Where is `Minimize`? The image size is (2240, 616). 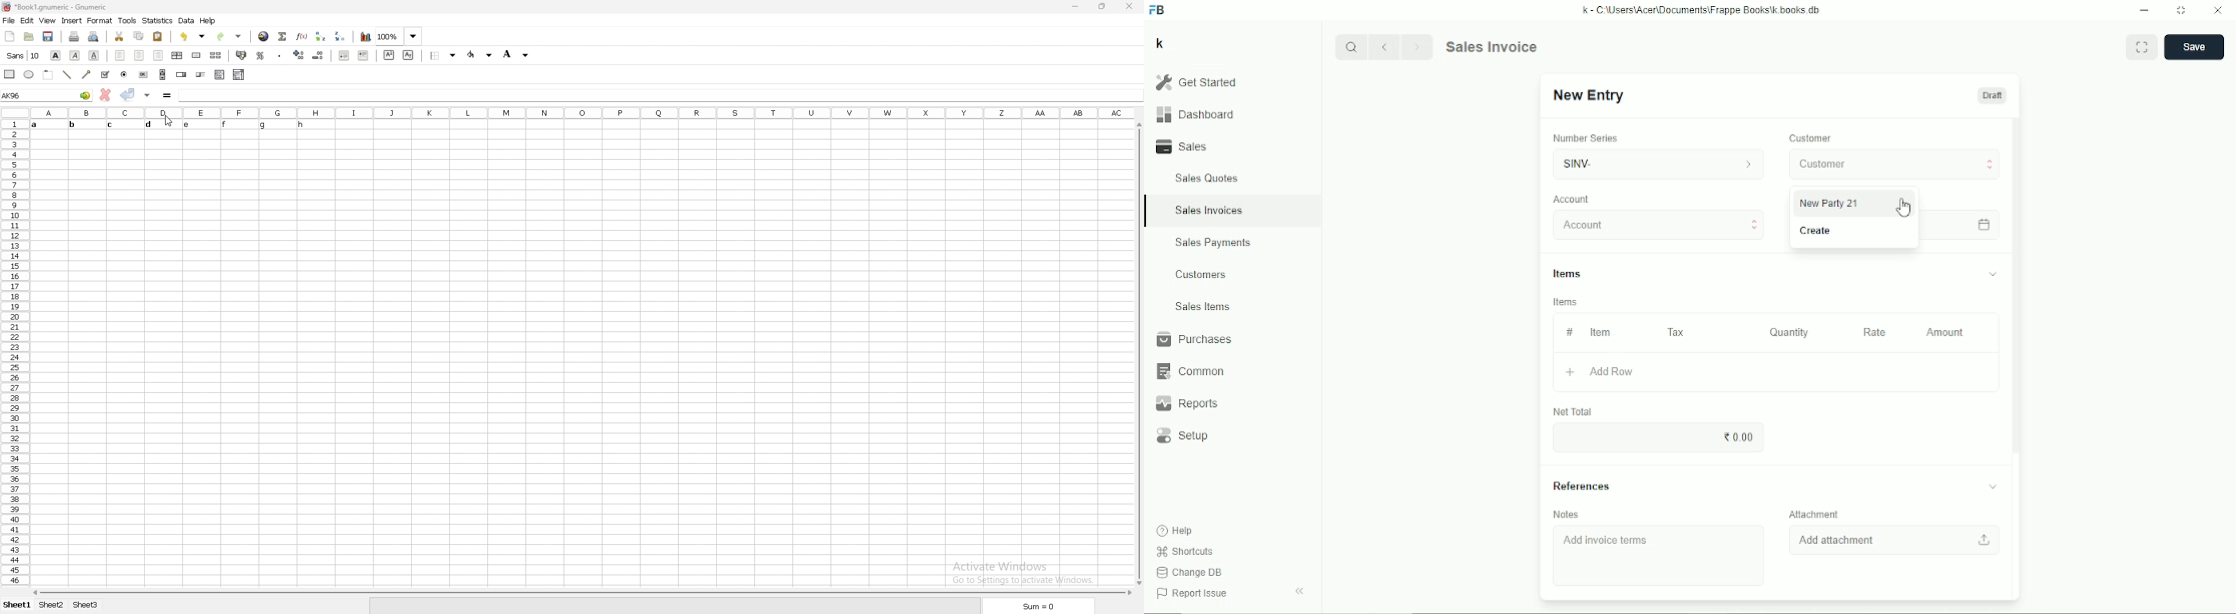 Minimize is located at coordinates (2144, 11).